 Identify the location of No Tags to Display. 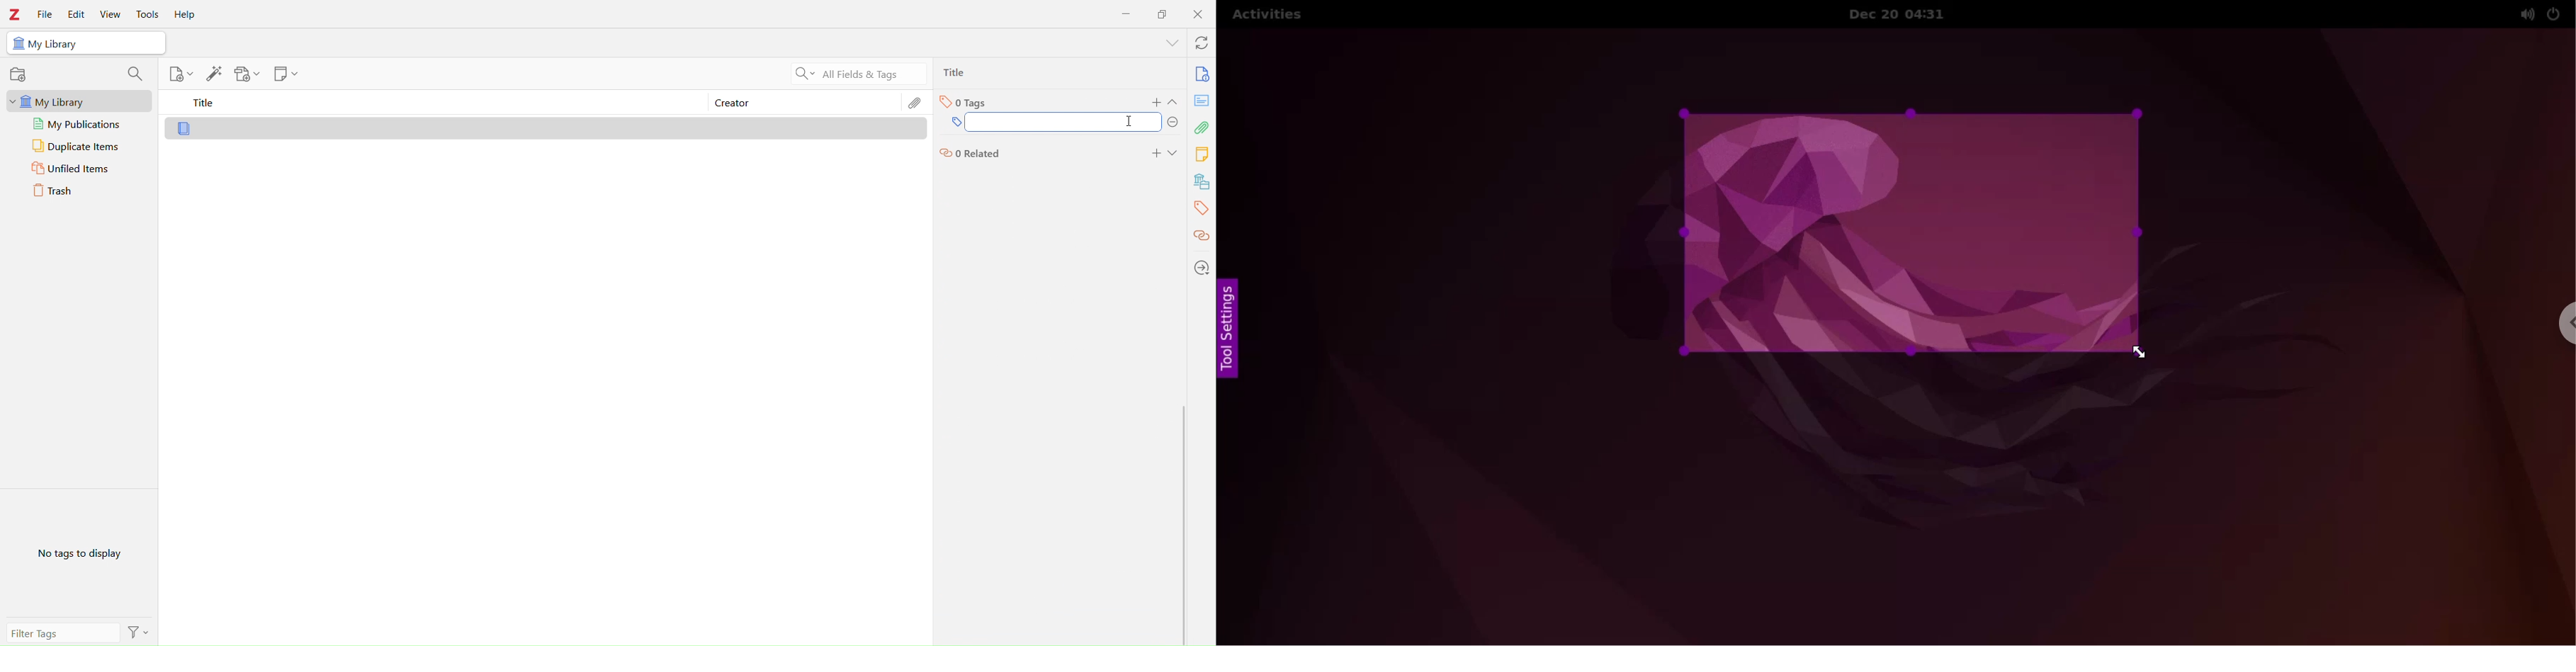
(85, 554).